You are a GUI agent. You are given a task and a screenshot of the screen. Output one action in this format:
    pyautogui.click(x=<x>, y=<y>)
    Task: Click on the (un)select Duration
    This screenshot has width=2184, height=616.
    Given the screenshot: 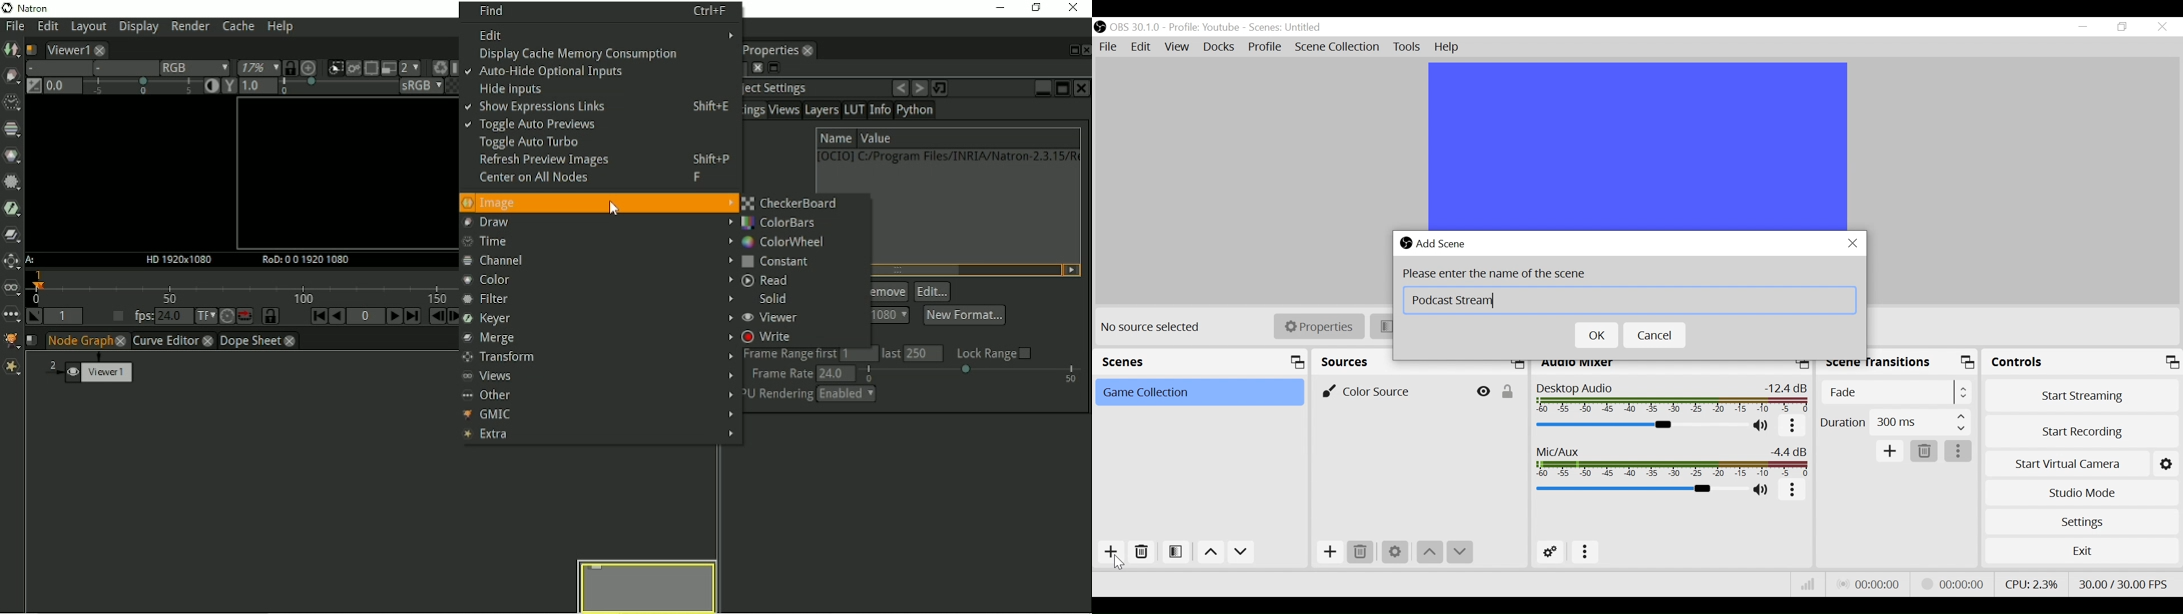 What is the action you would take?
    pyautogui.click(x=1895, y=422)
    